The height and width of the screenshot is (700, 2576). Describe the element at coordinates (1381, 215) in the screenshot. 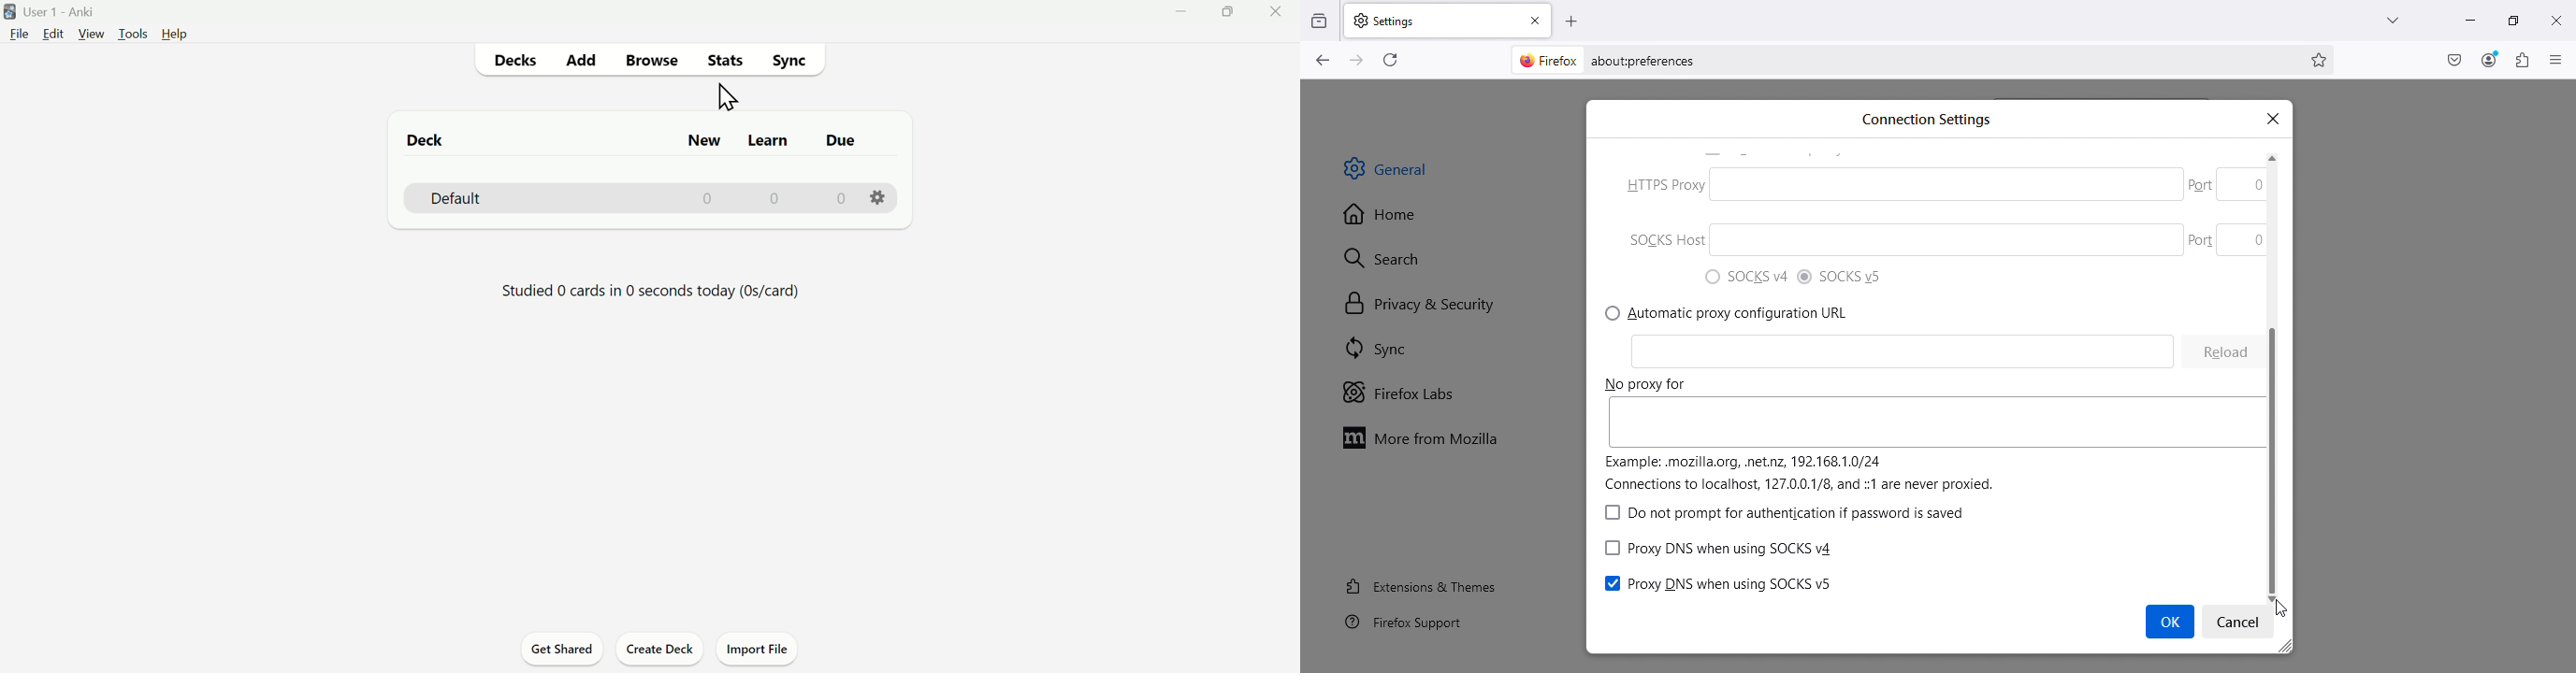

I see `Home` at that location.